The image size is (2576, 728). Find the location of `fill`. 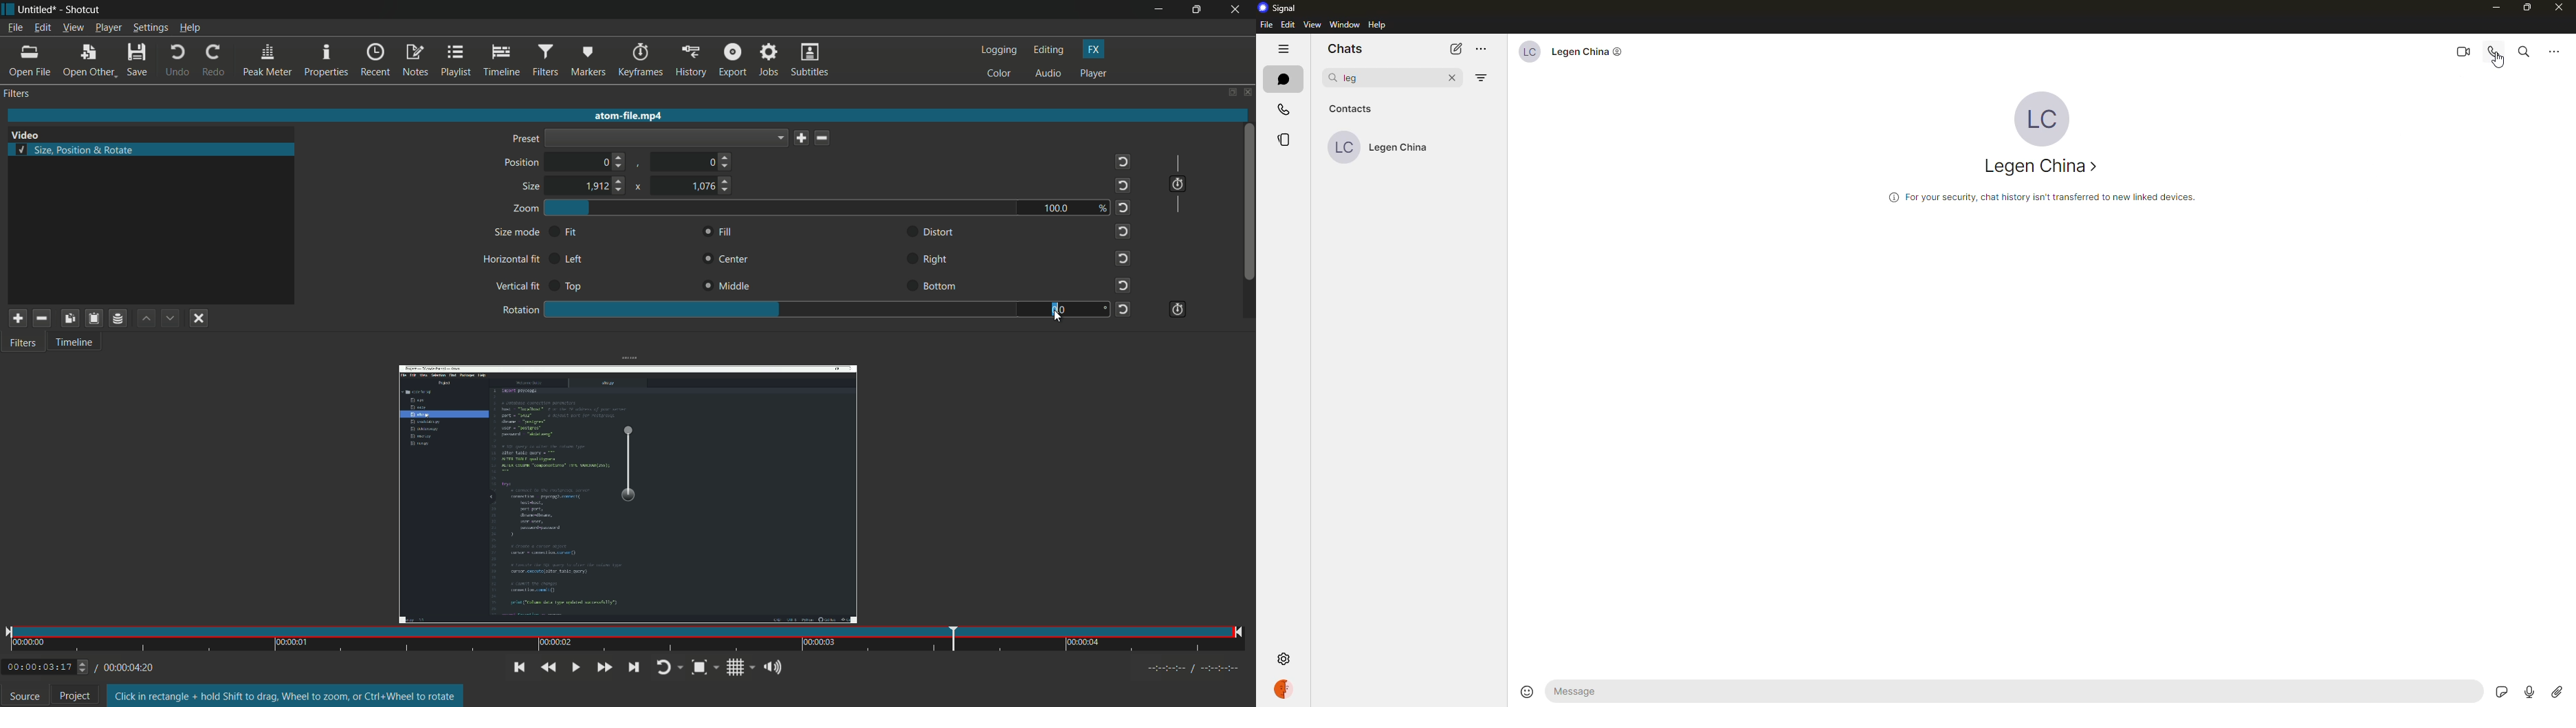

fill is located at coordinates (717, 233).